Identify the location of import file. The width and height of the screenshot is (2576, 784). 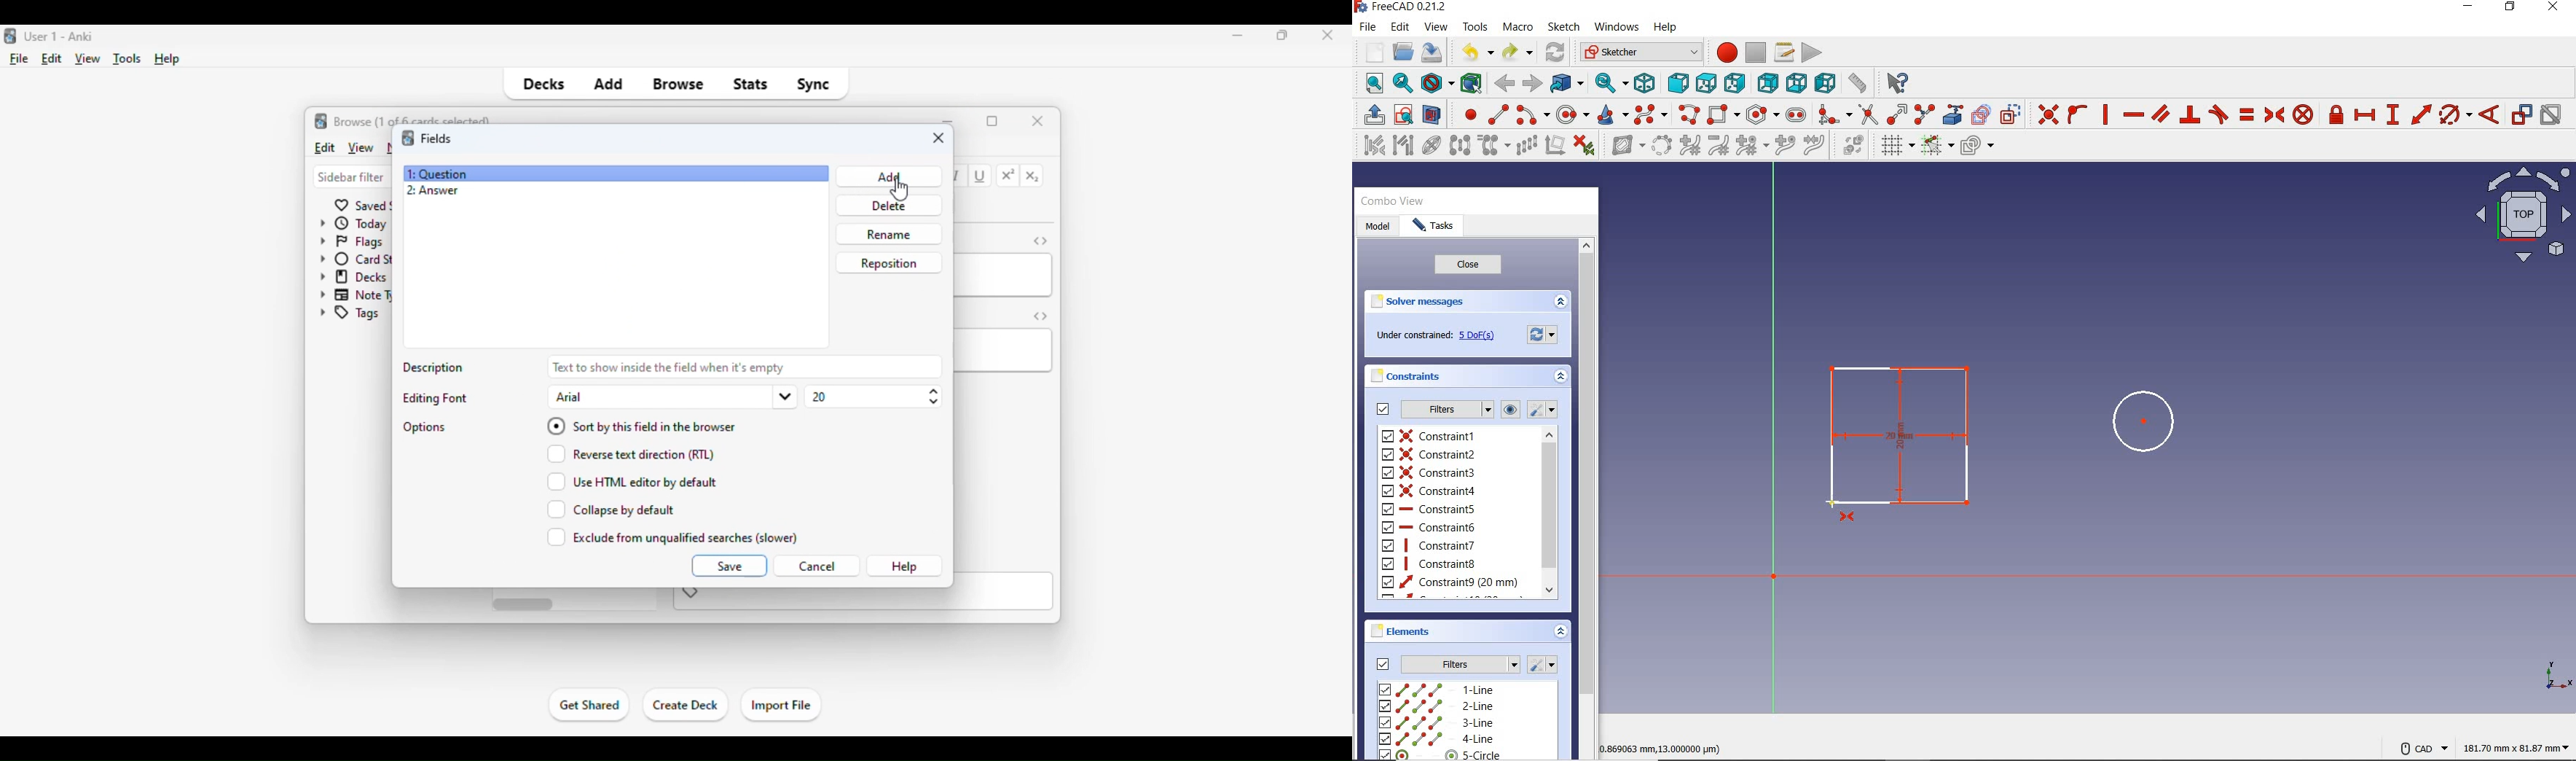
(780, 706).